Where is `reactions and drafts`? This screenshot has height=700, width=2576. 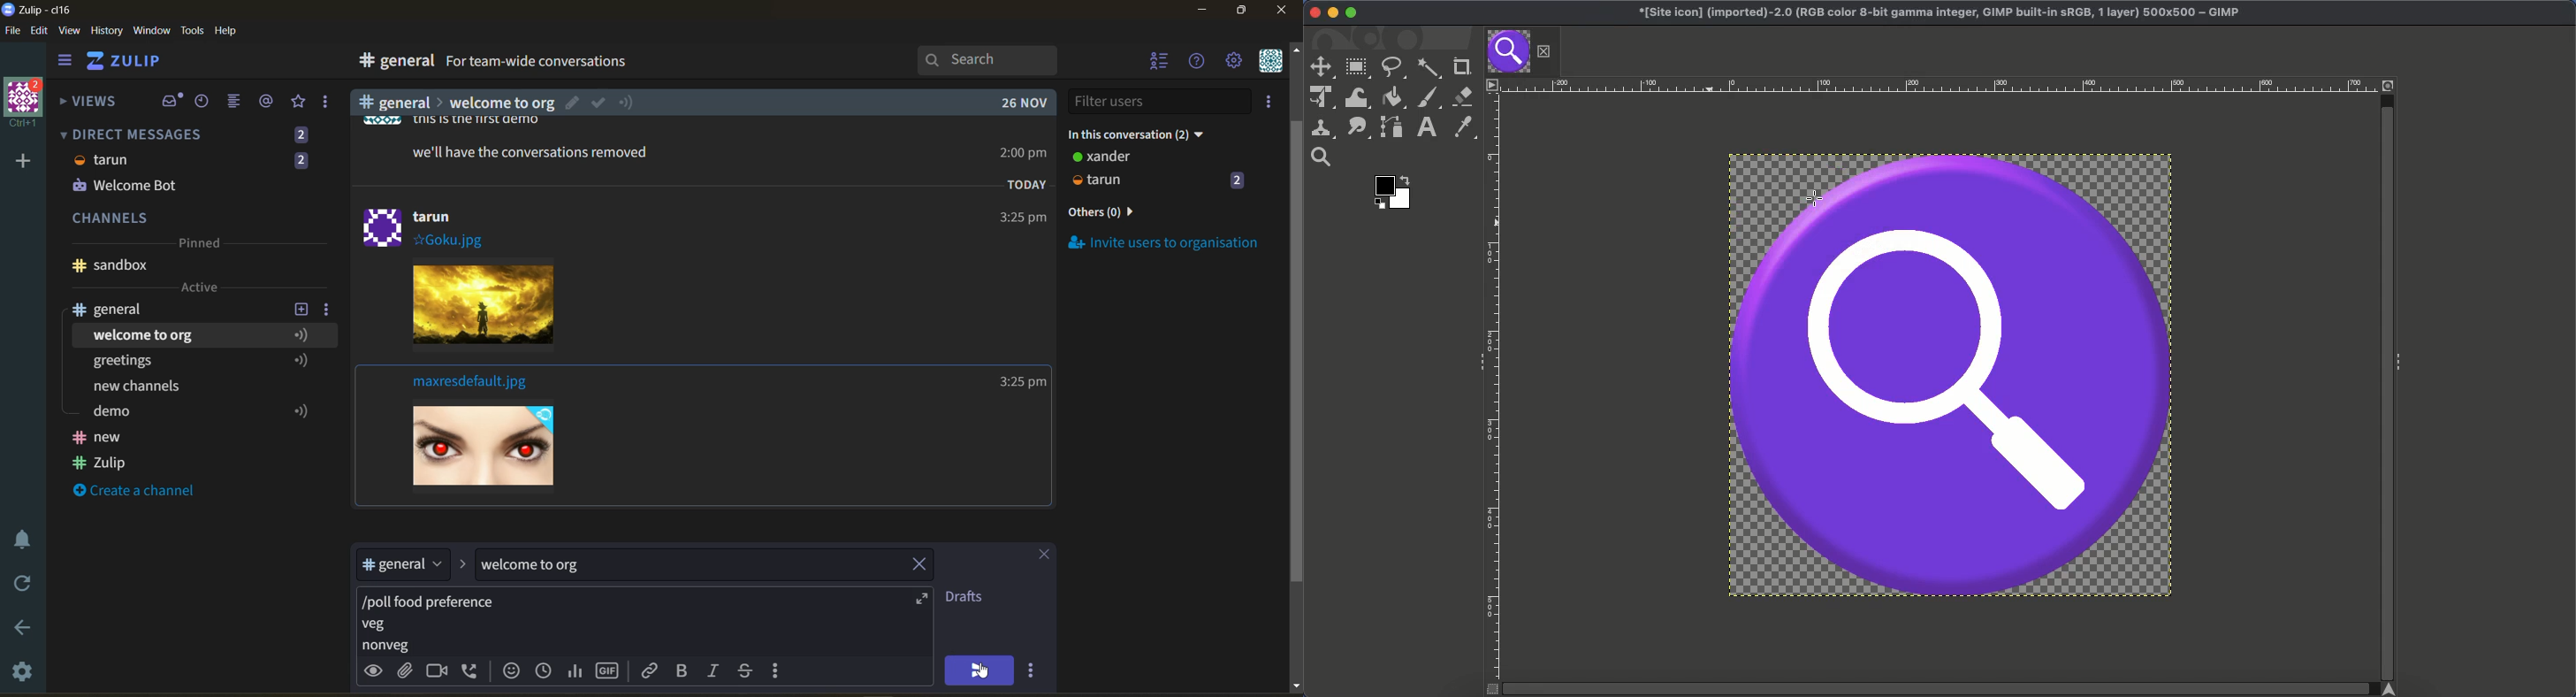
reactions and drafts is located at coordinates (331, 105).